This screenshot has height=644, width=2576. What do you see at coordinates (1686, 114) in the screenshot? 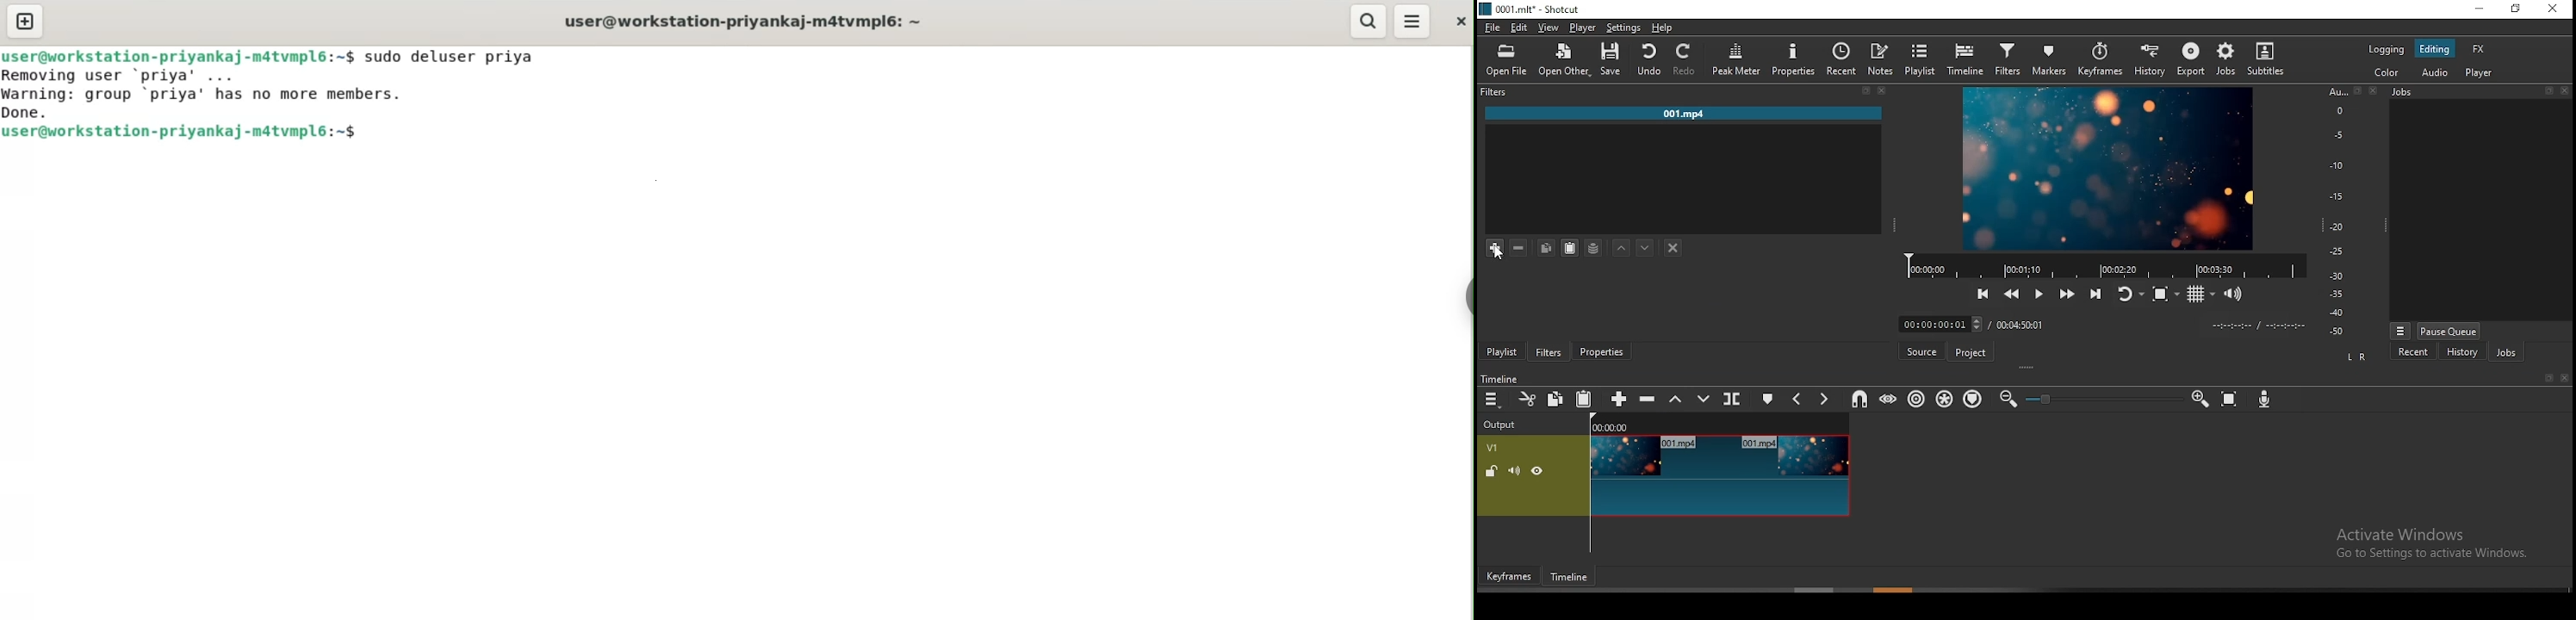
I see `001.mp4` at bounding box center [1686, 114].